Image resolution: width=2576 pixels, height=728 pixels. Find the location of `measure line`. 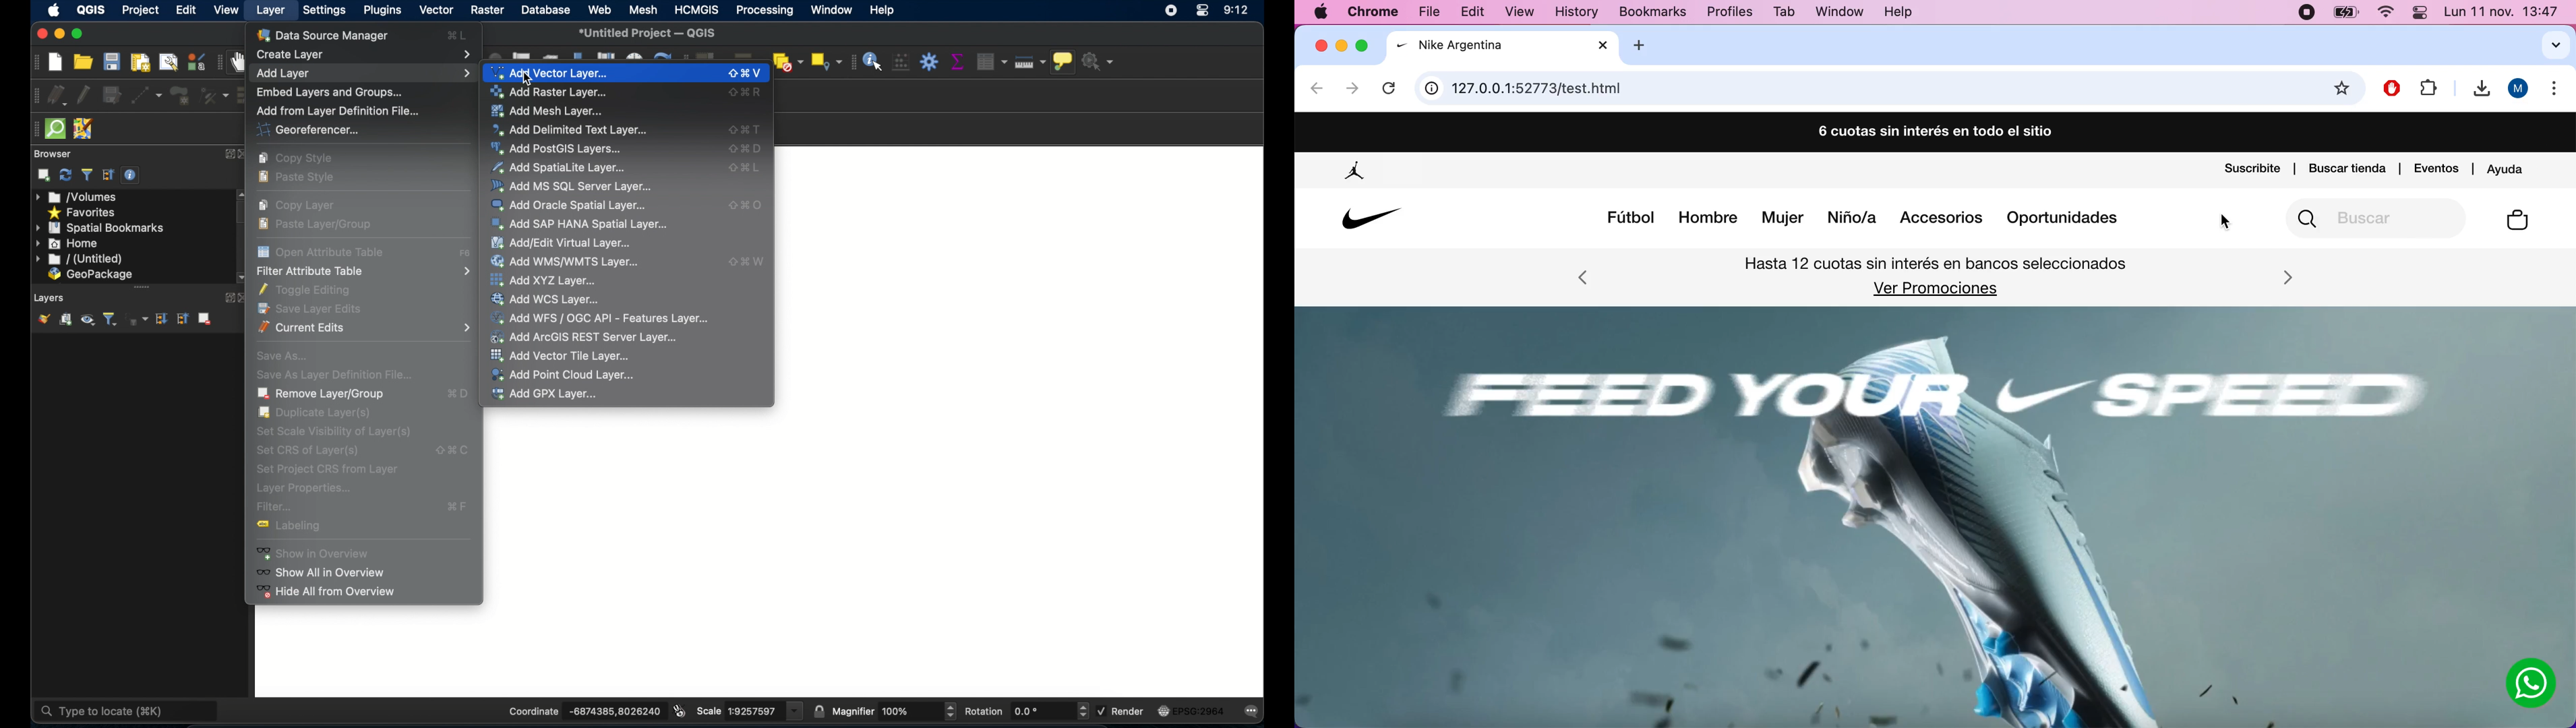

measure line is located at coordinates (1031, 63).